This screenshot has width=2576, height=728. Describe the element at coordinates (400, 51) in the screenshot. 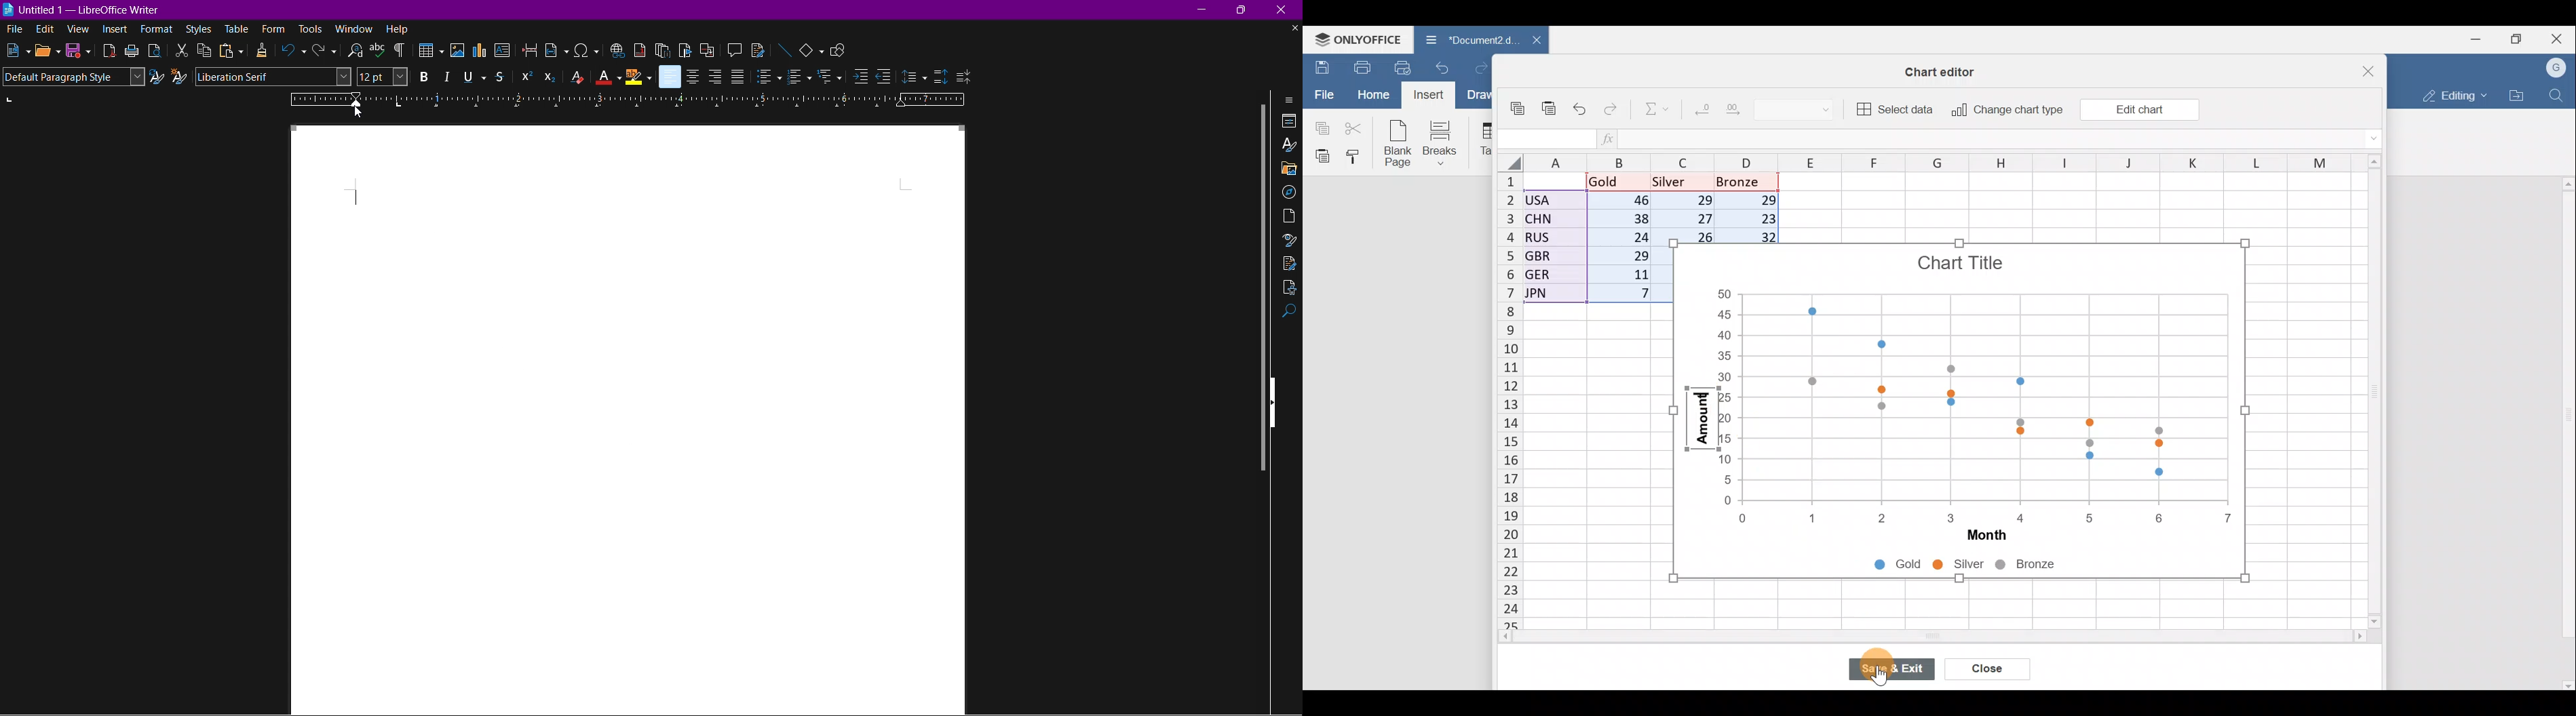

I see `Indent` at that location.